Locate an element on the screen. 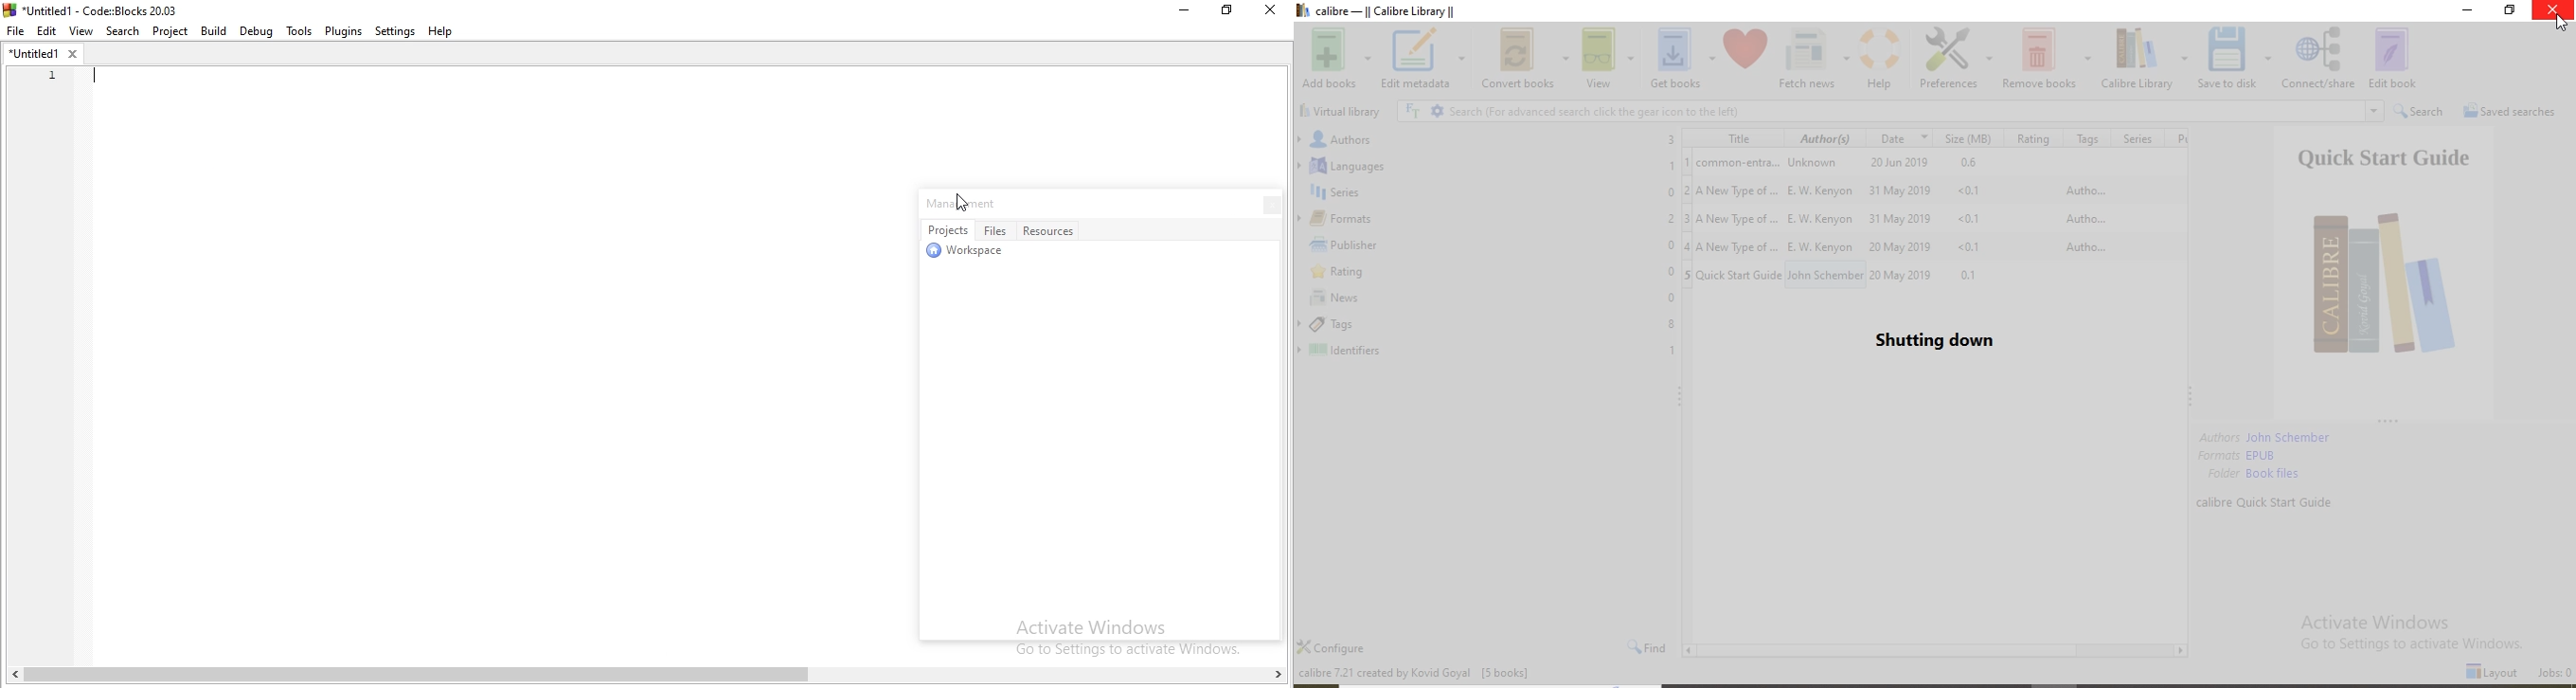 The height and width of the screenshot is (700, 2576). Folder Book files is located at coordinates (2255, 474).